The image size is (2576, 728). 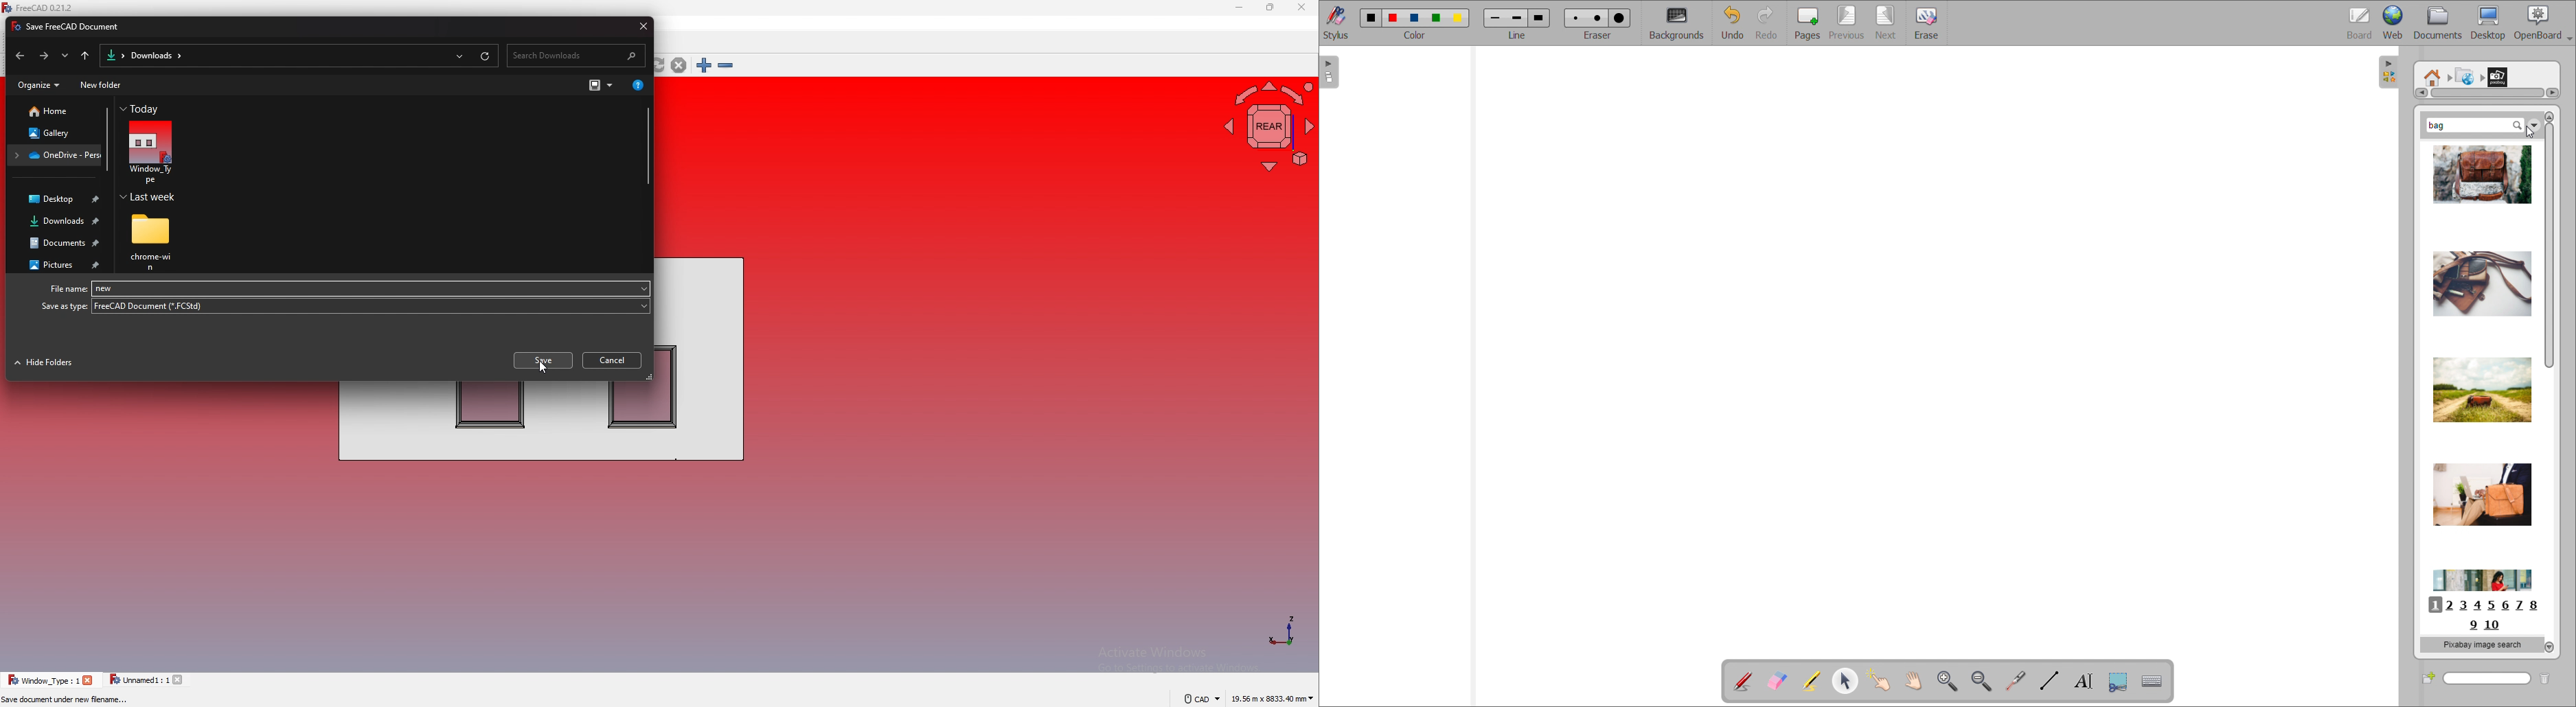 I want to click on pictures, so click(x=58, y=265).